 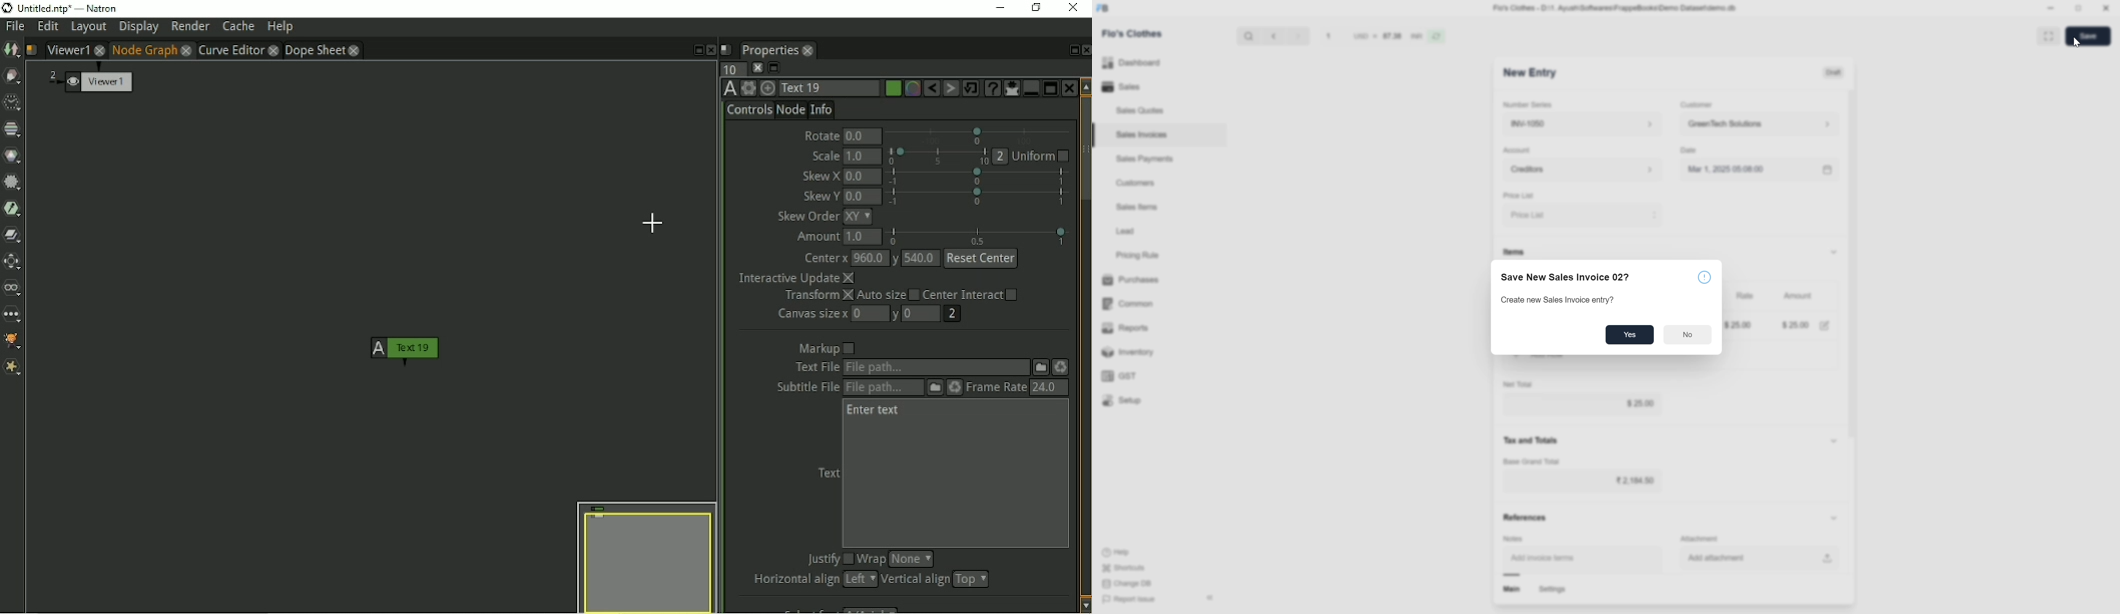 I want to click on Number Series, so click(x=1529, y=106).